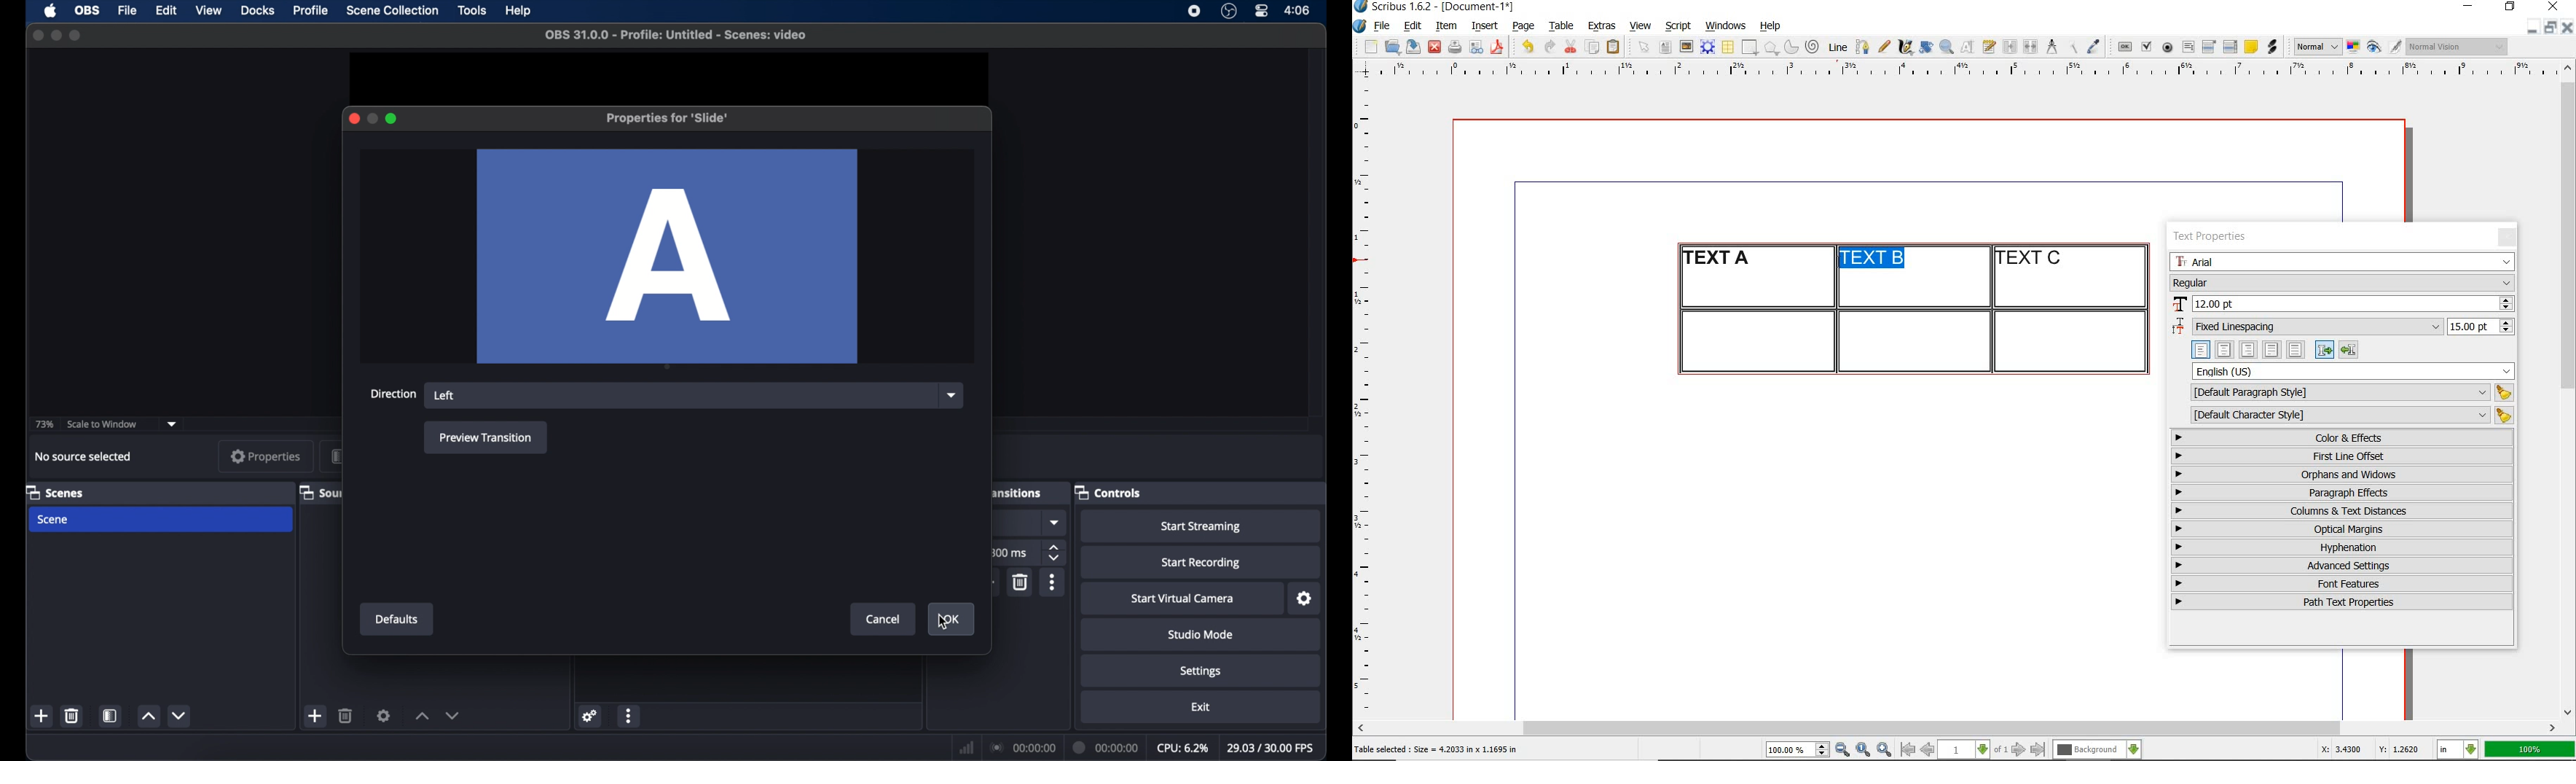 The height and width of the screenshot is (784, 2576). What do you see at coordinates (354, 118) in the screenshot?
I see `close` at bounding box center [354, 118].